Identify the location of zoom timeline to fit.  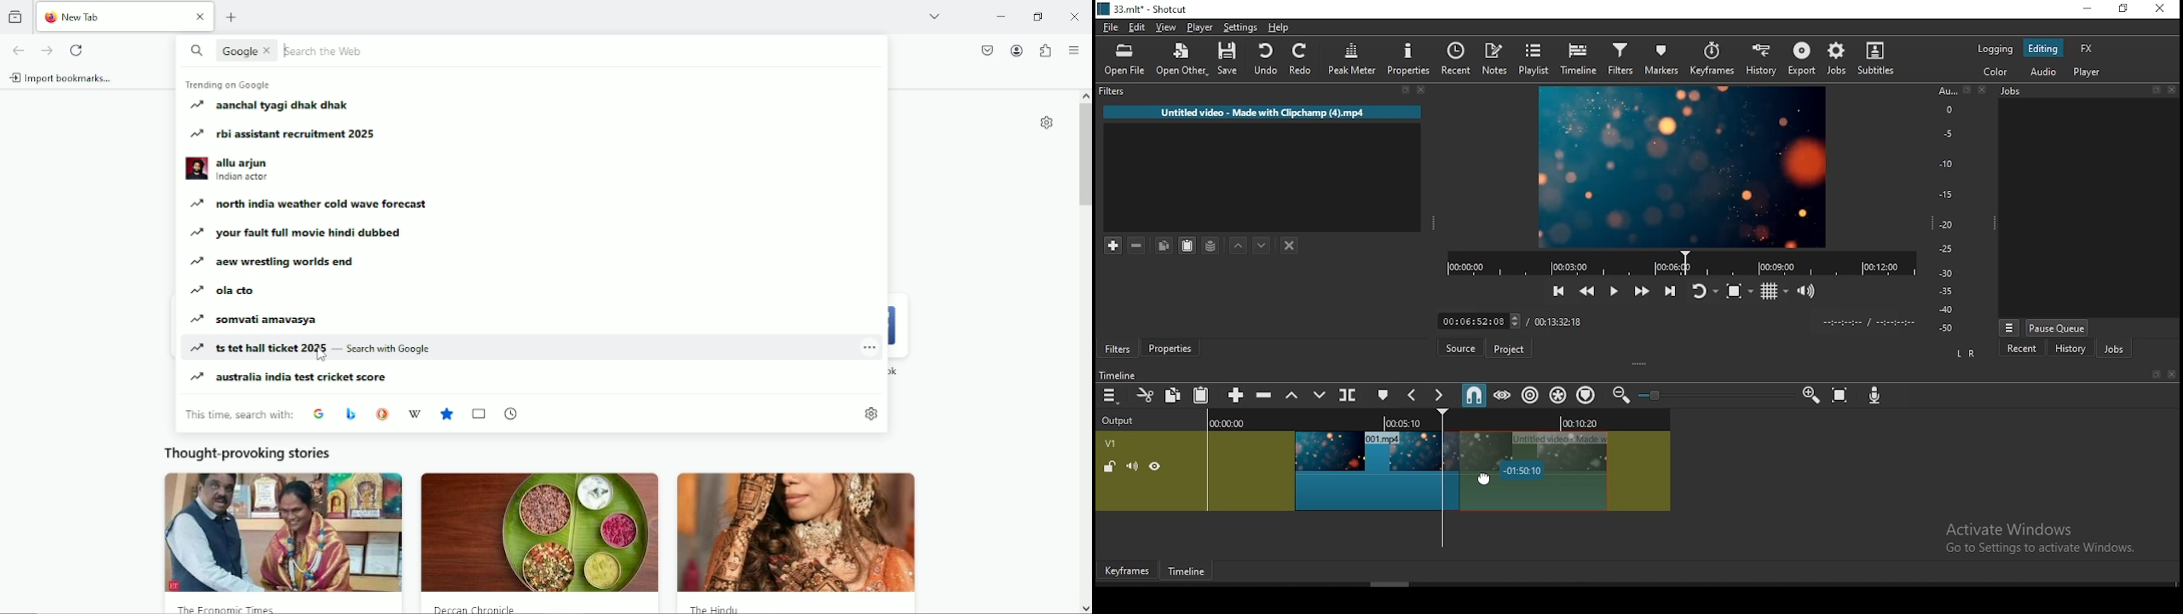
(1843, 396).